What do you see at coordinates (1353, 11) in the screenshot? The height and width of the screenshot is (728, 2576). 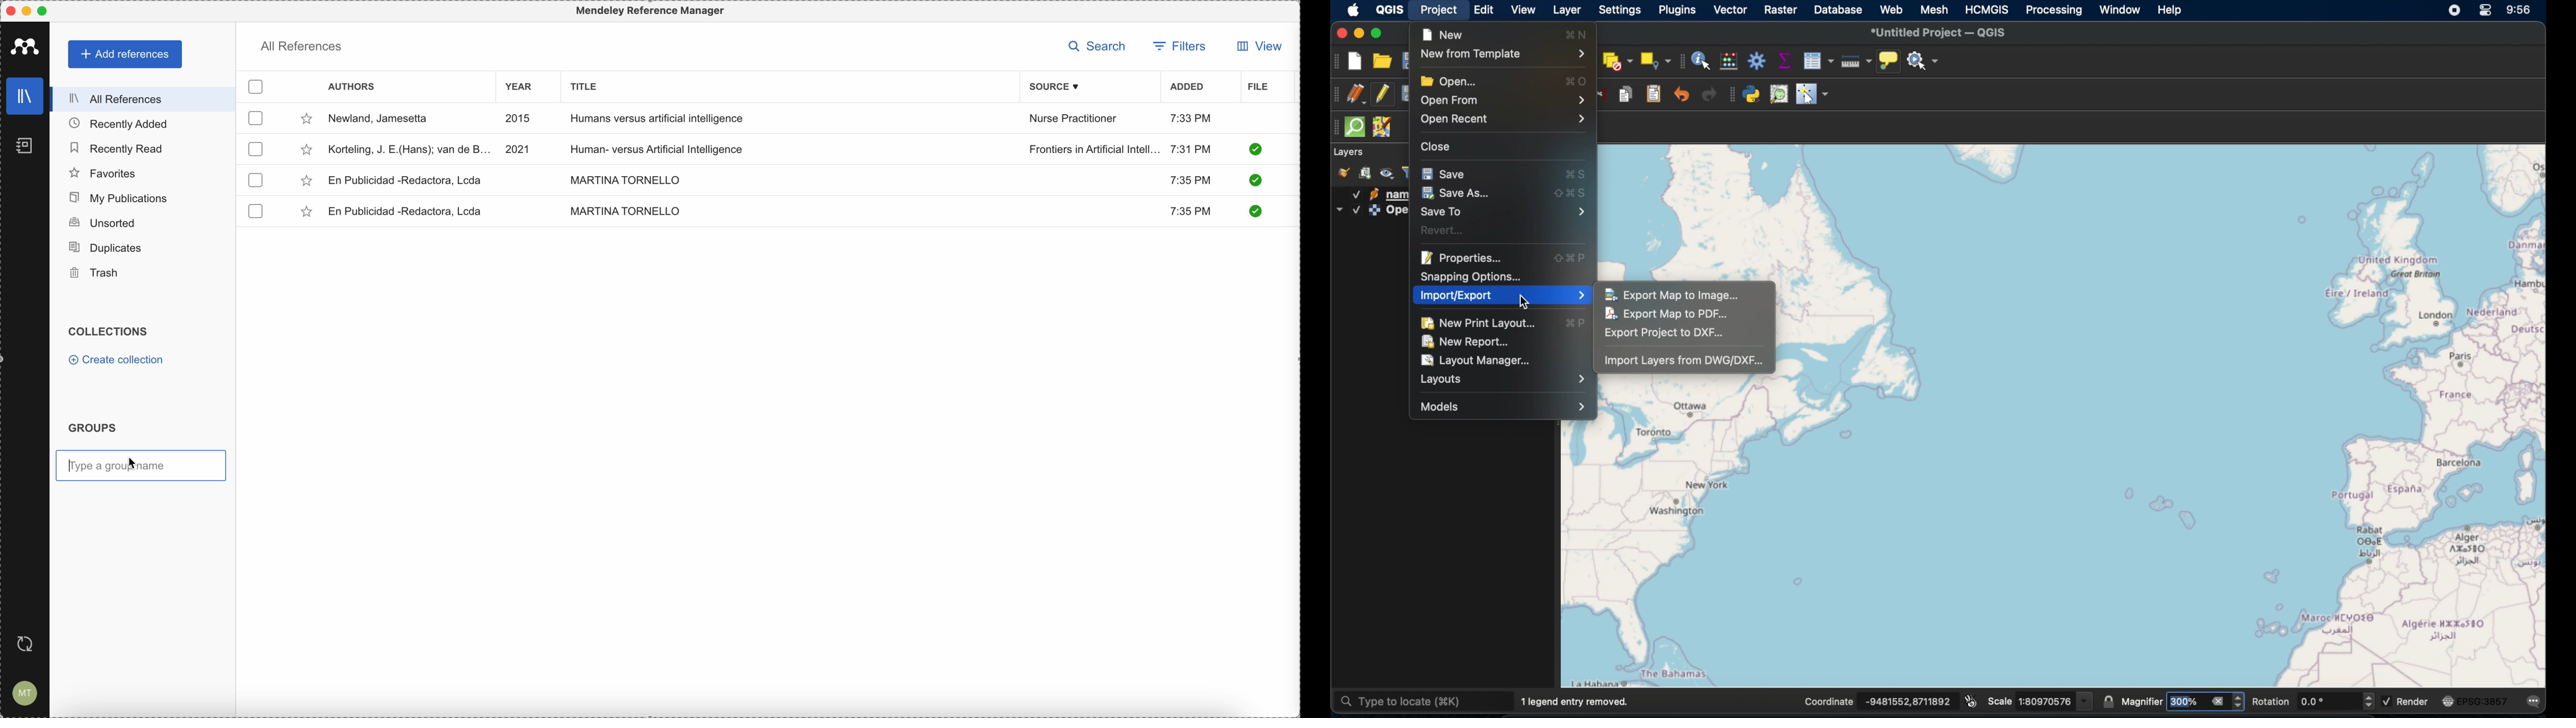 I see `apple icon` at bounding box center [1353, 11].